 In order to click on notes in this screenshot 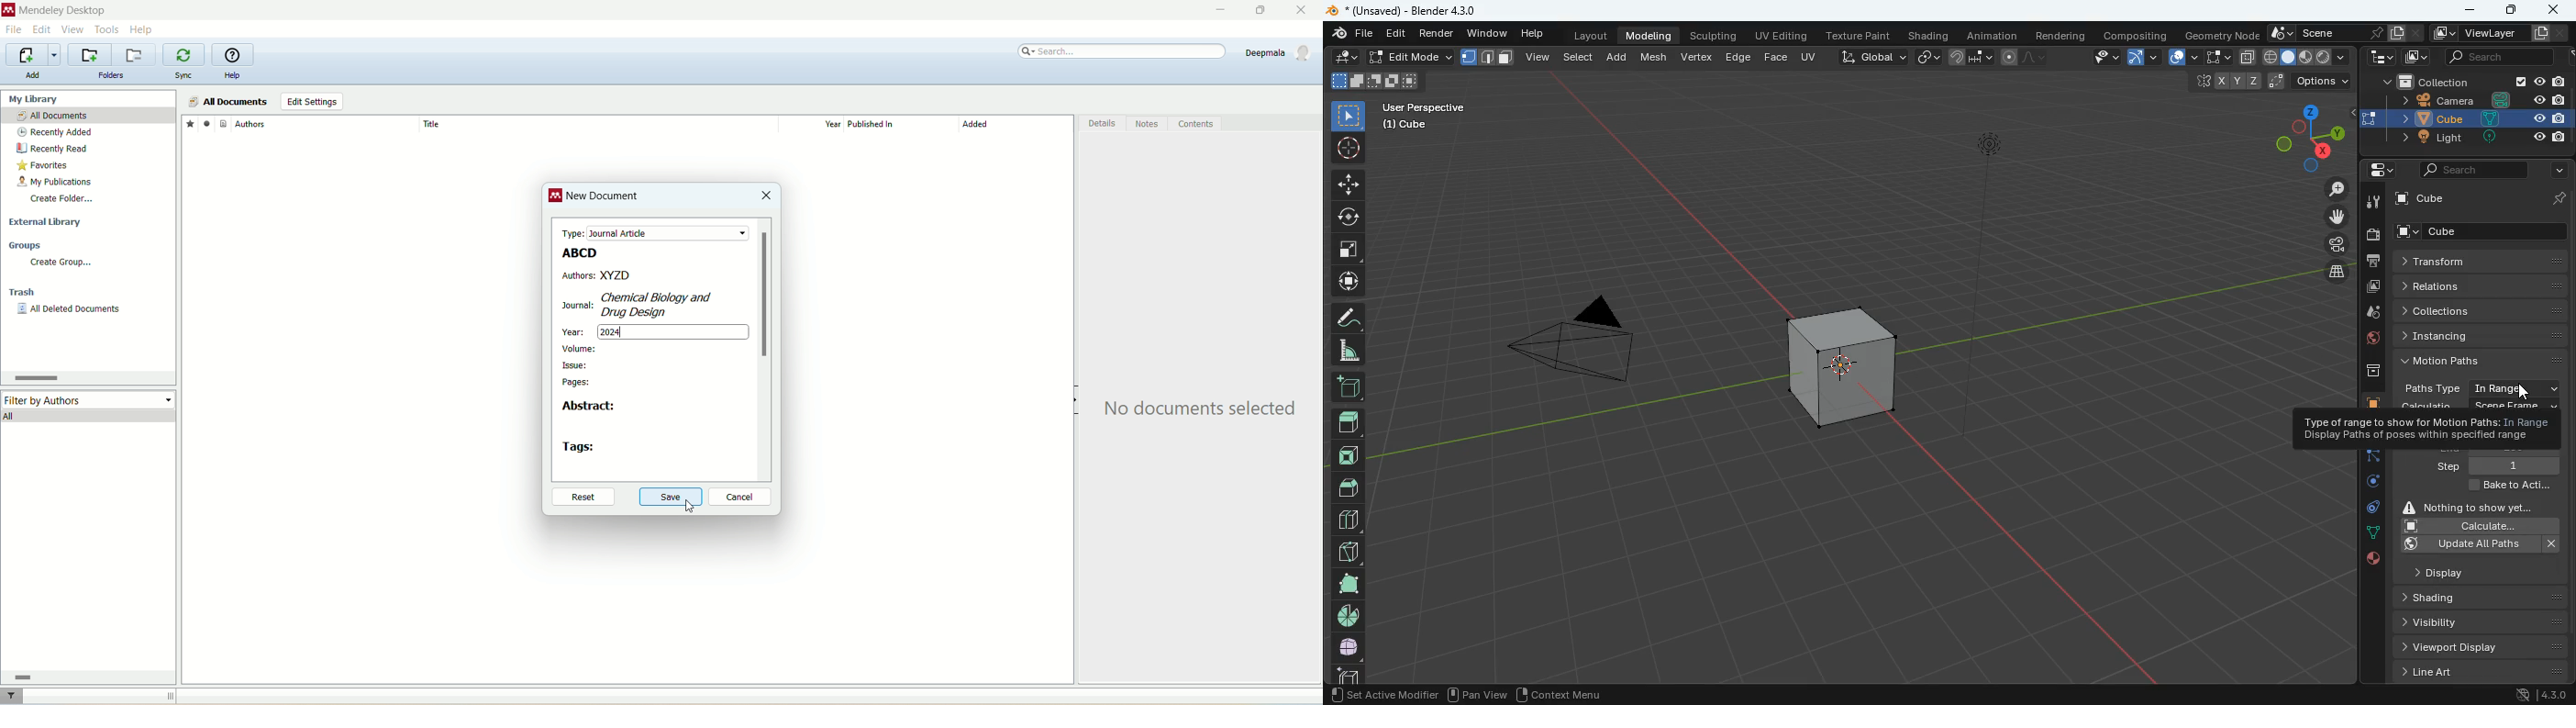, I will do `click(1149, 124)`.